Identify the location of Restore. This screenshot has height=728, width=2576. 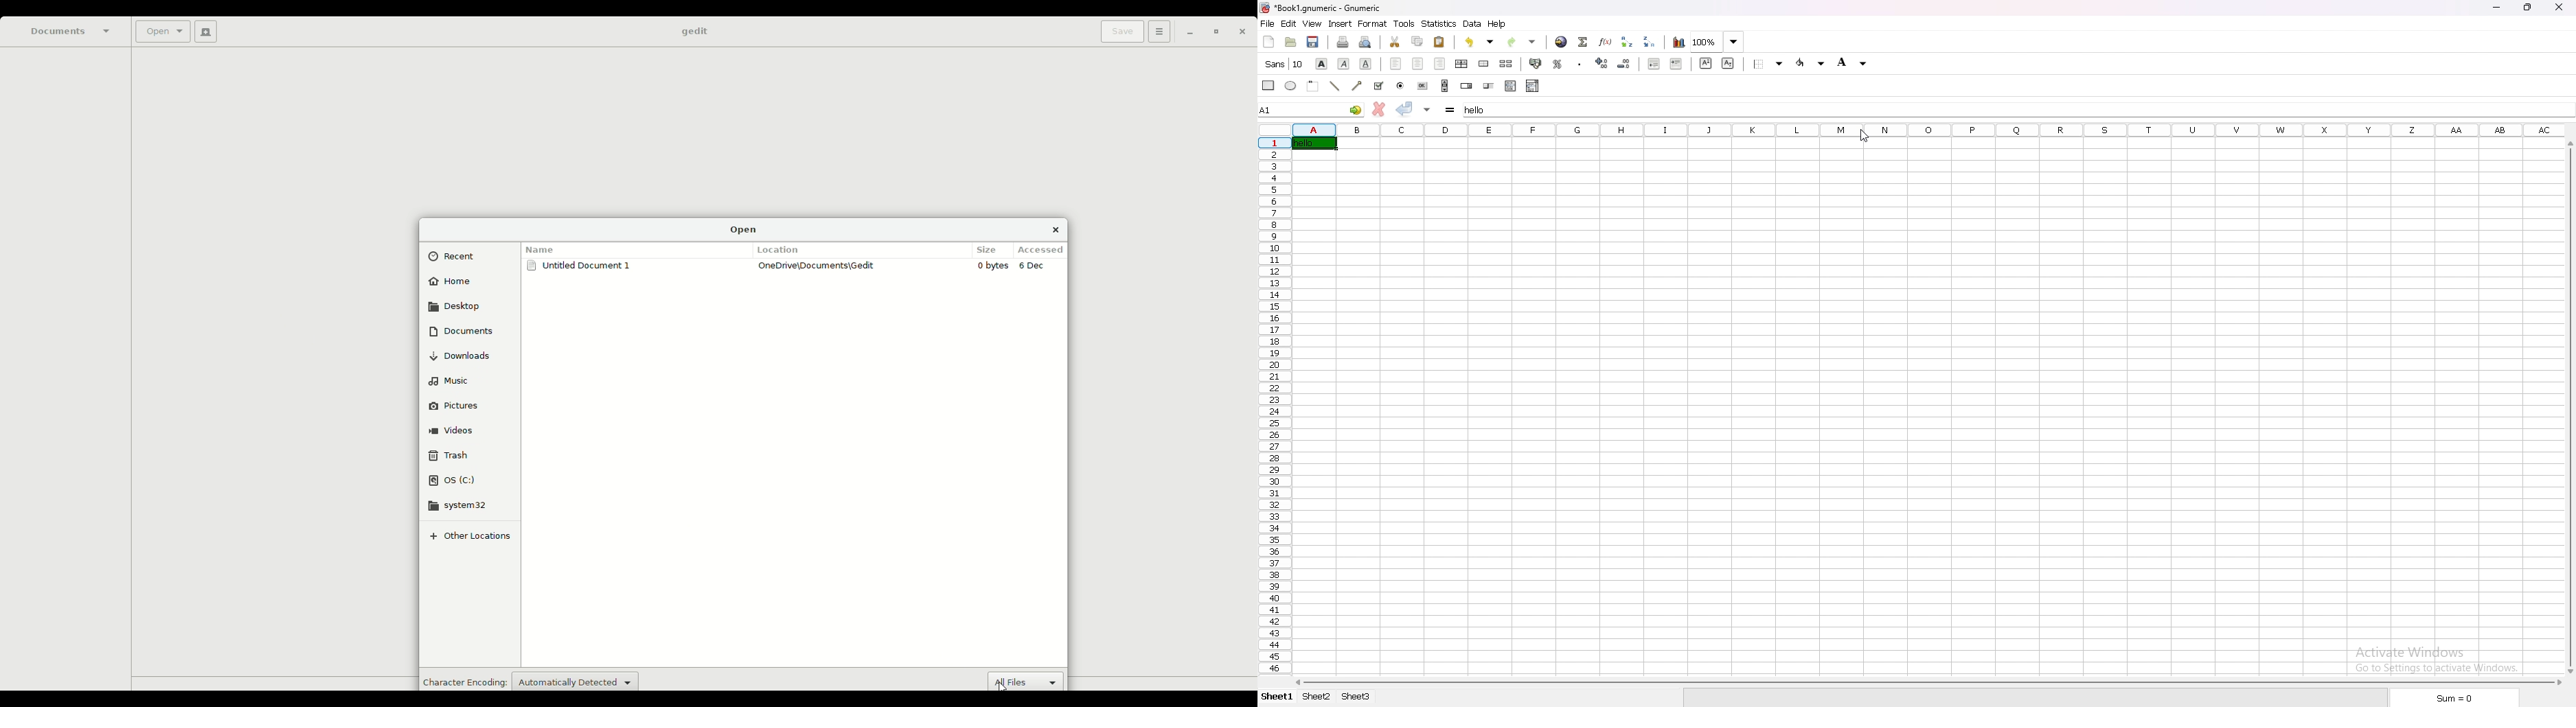
(1213, 33).